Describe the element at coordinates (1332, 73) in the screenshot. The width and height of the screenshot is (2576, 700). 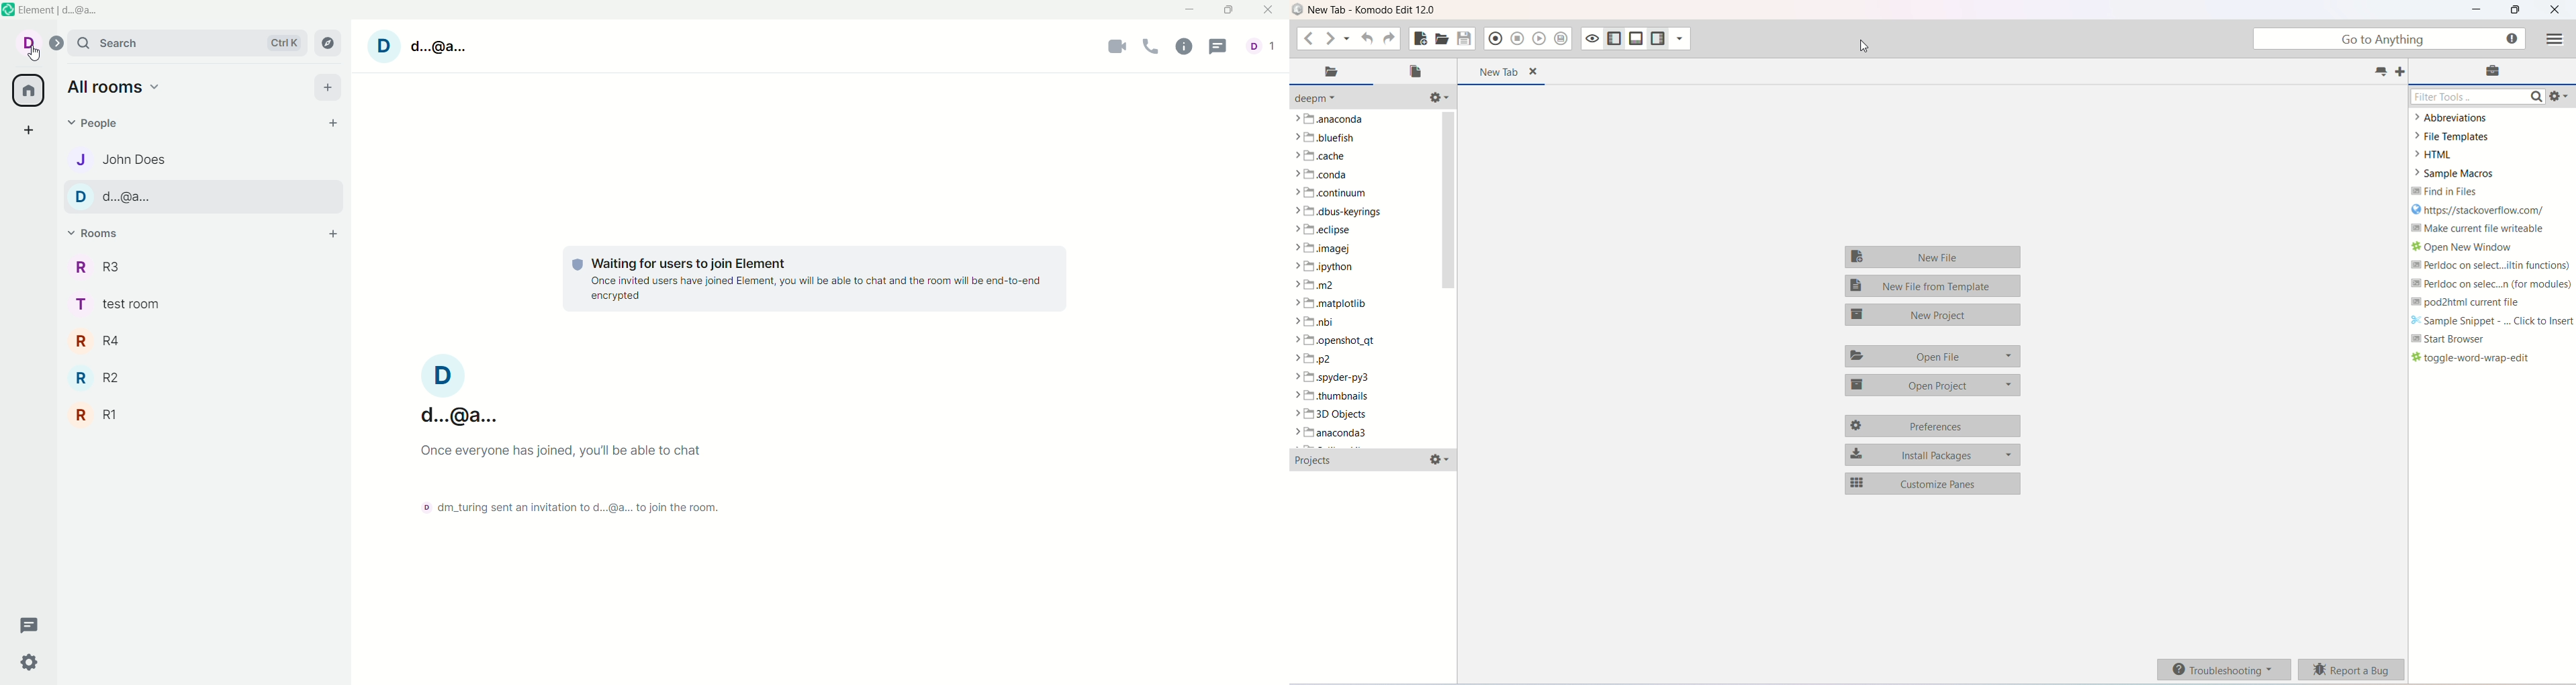
I see `places` at that location.